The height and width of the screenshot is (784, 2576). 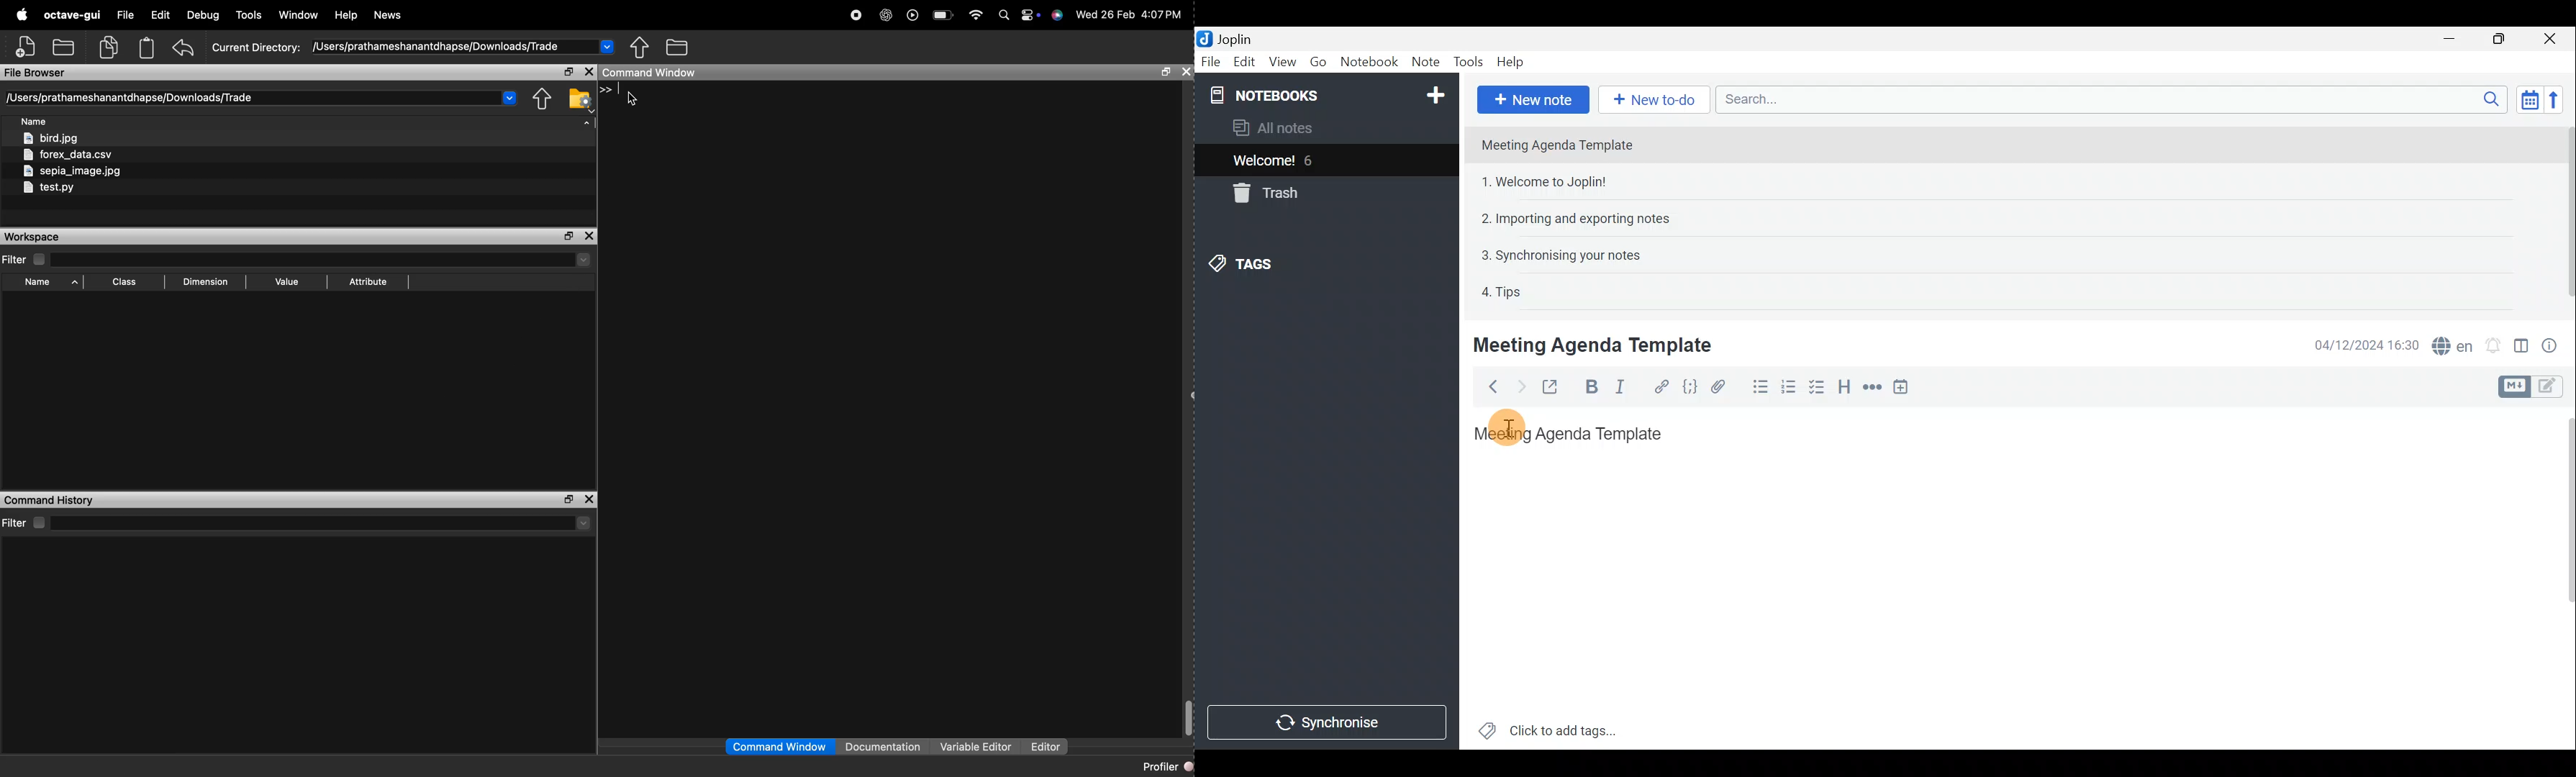 What do you see at coordinates (1210, 60) in the screenshot?
I see `File` at bounding box center [1210, 60].